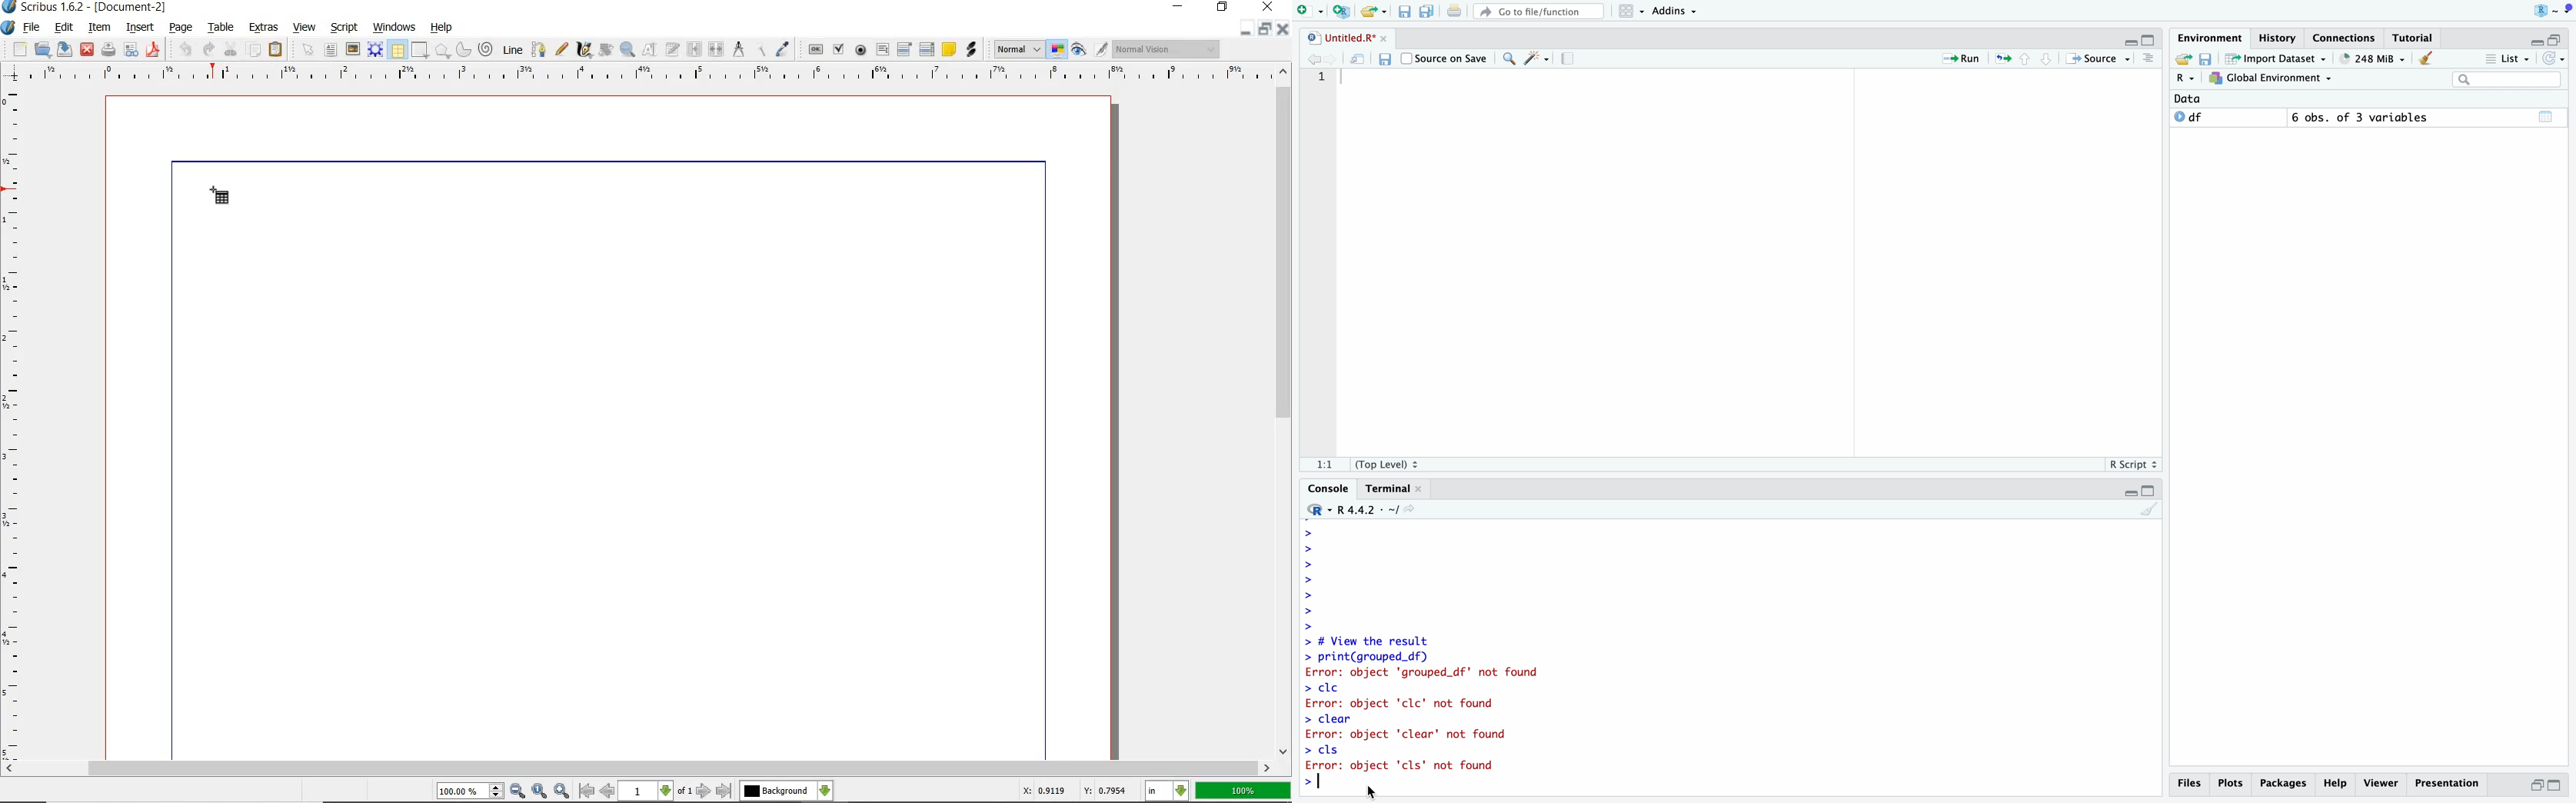  What do you see at coordinates (2132, 464) in the screenshot?
I see `R Script` at bounding box center [2132, 464].